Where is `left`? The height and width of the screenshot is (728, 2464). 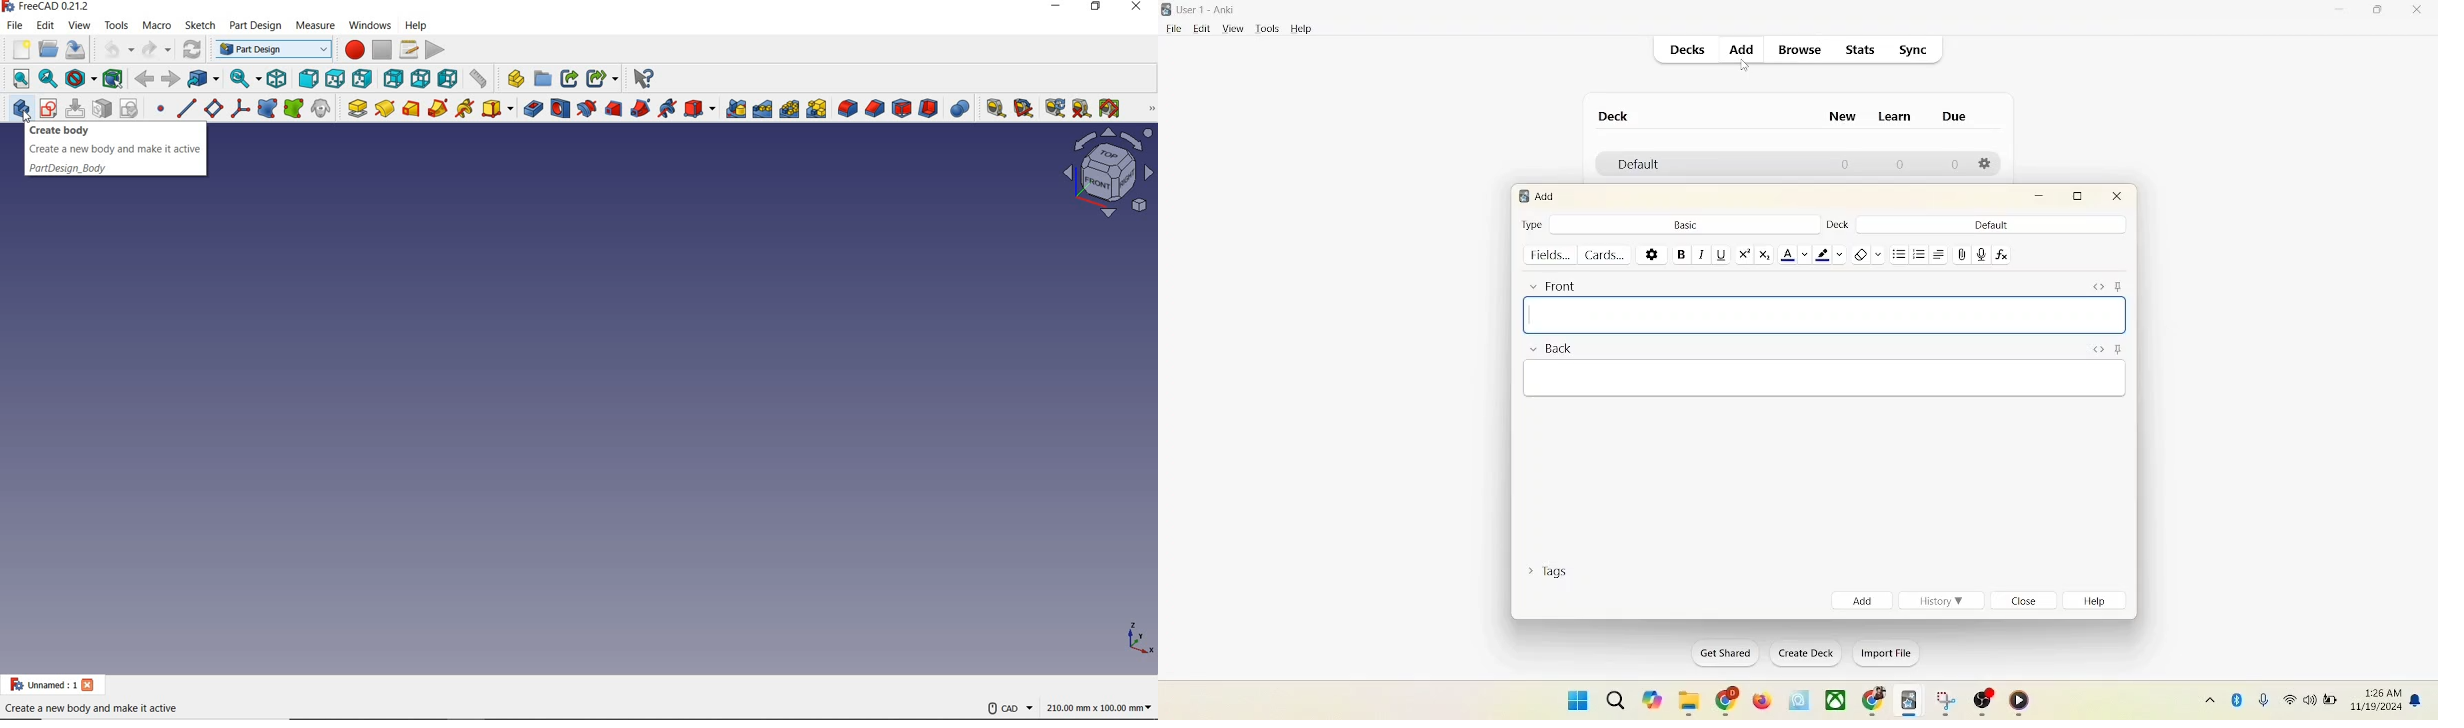 left is located at coordinates (448, 77).